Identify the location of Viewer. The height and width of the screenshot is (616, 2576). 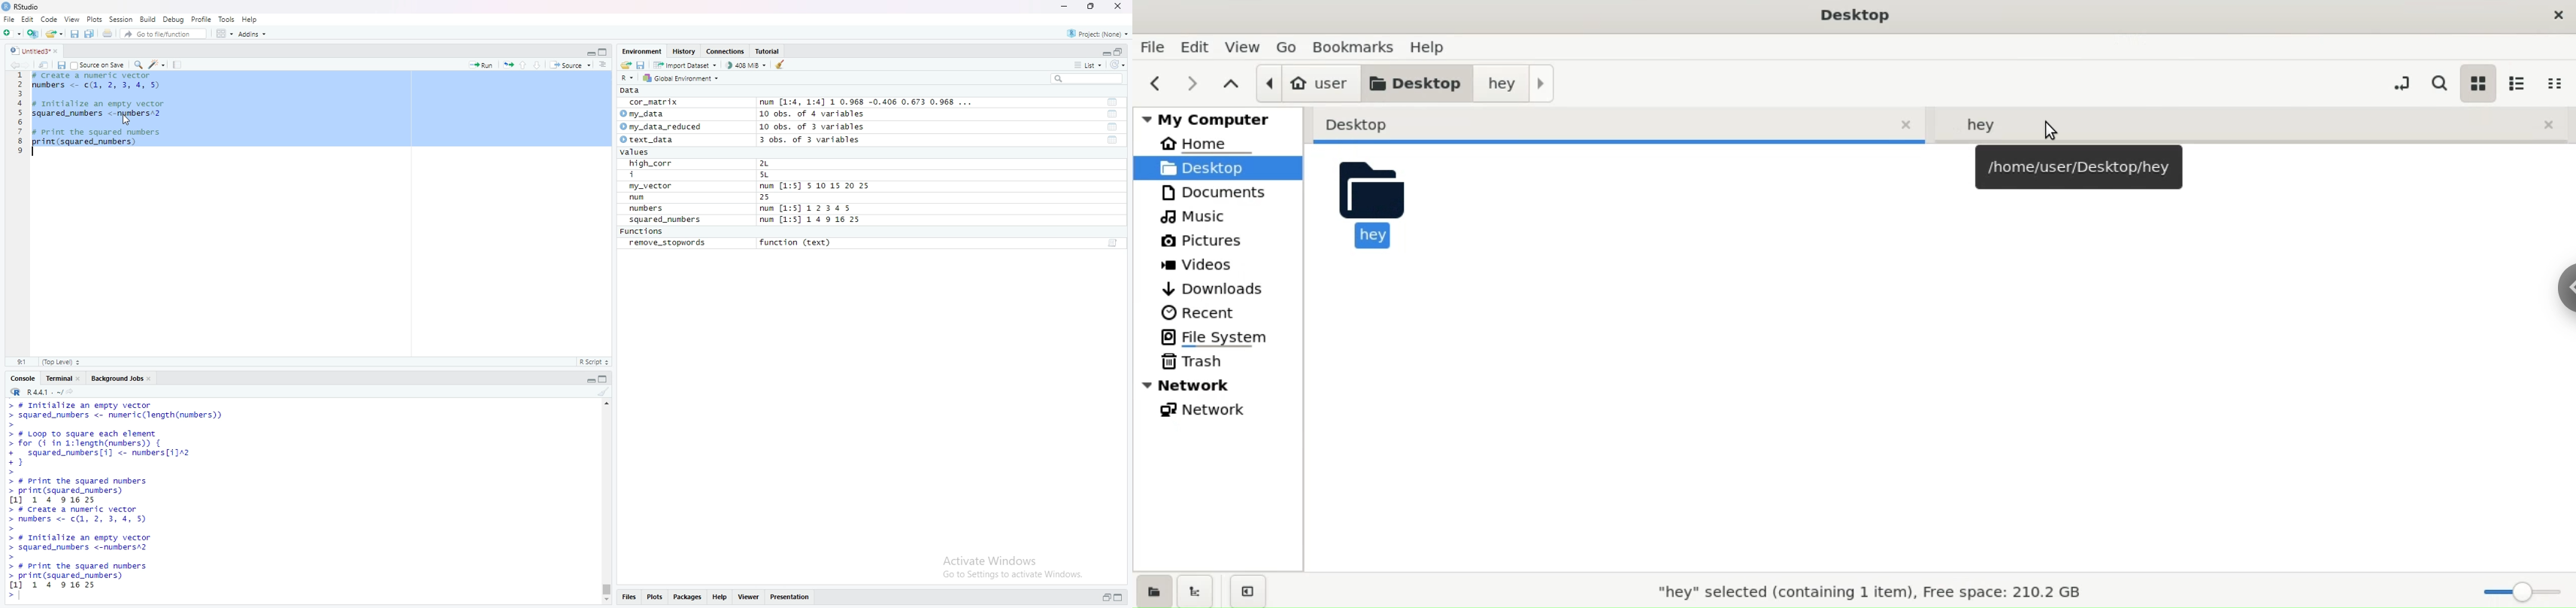
(749, 598).